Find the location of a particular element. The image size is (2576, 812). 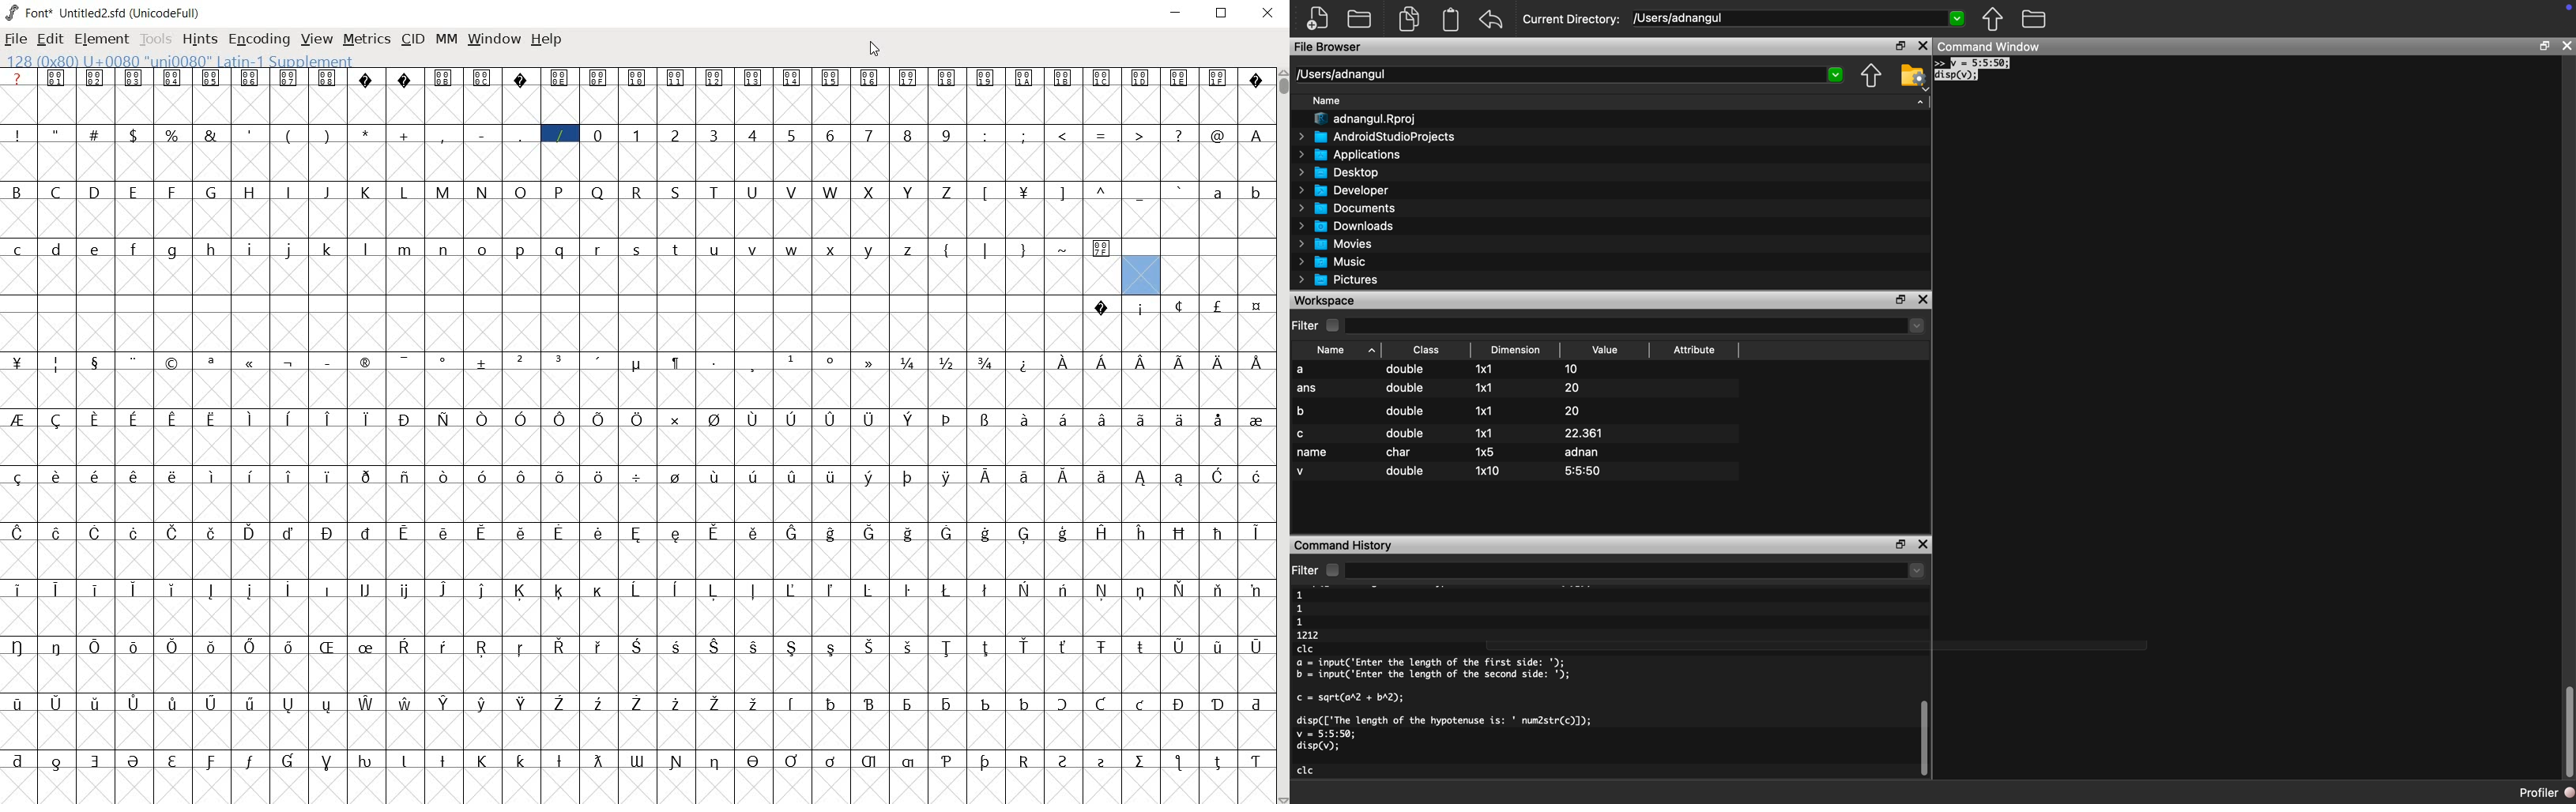

glyph is located at coordinates (830, 534).